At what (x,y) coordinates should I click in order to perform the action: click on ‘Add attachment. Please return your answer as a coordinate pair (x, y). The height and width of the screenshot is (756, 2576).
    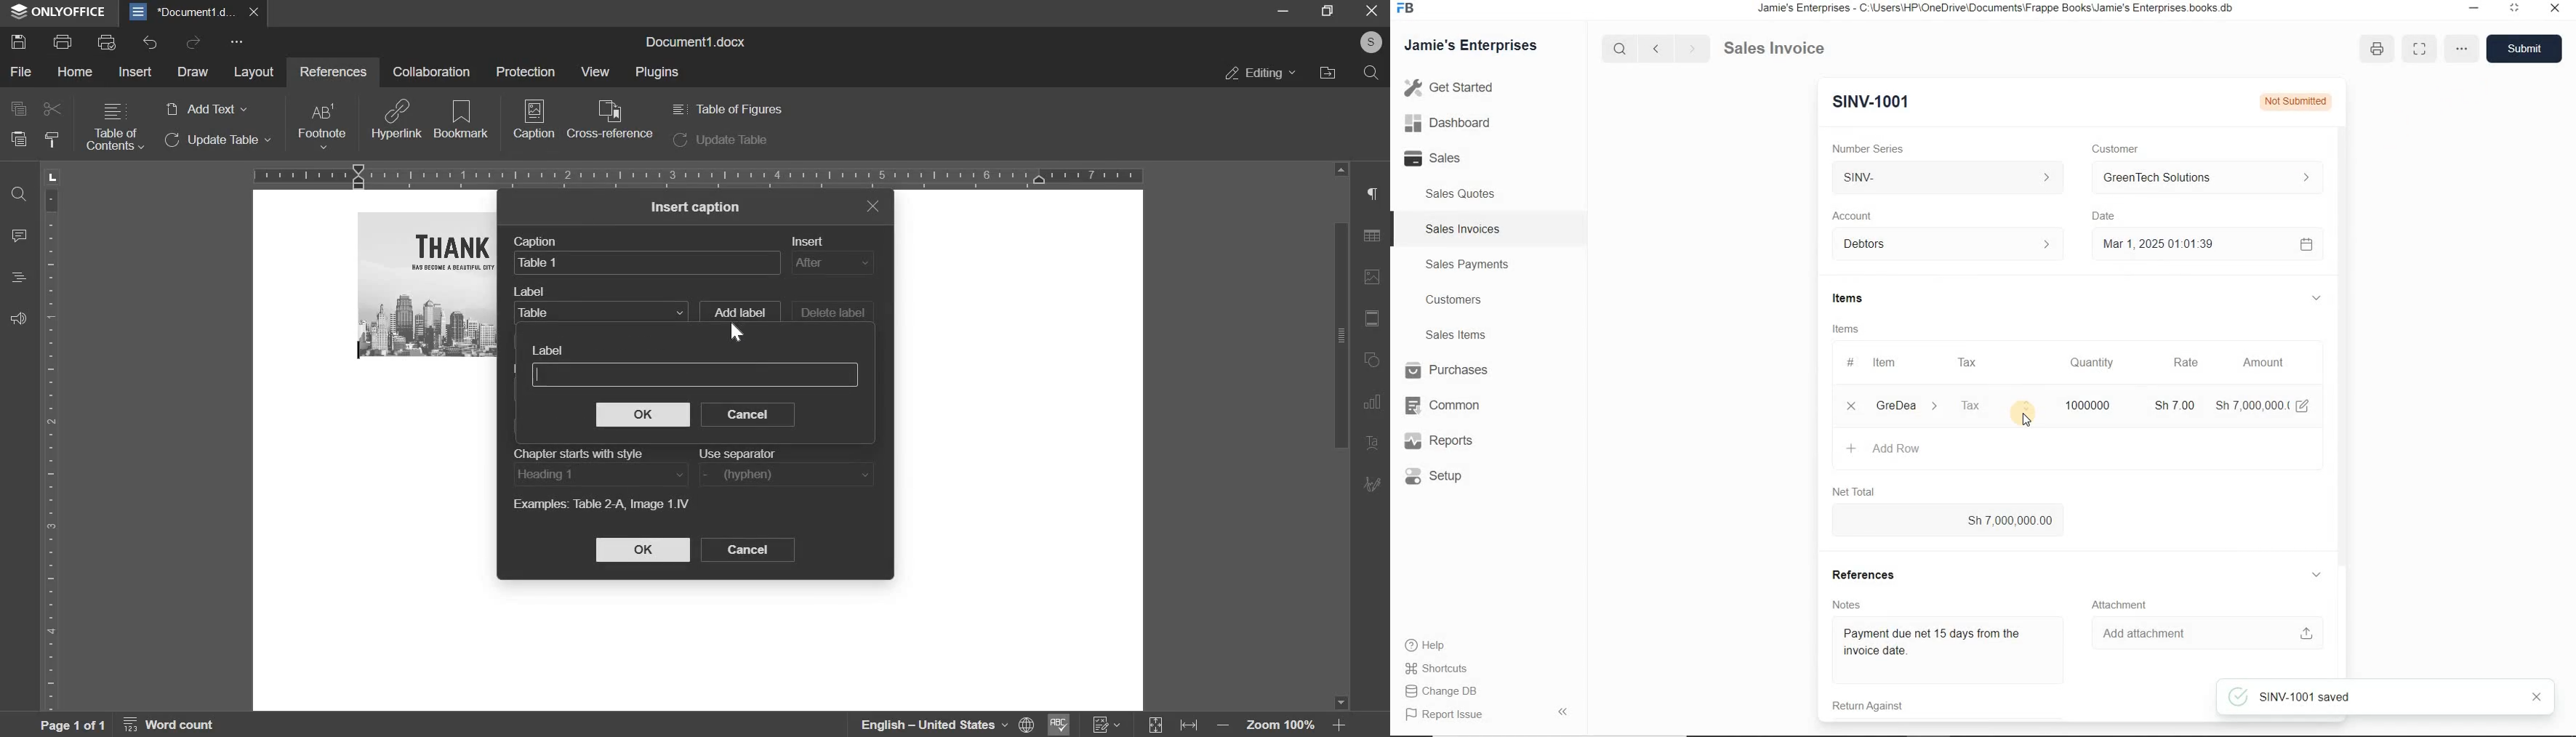
    Looking at the image, I should click on (2205, 631).